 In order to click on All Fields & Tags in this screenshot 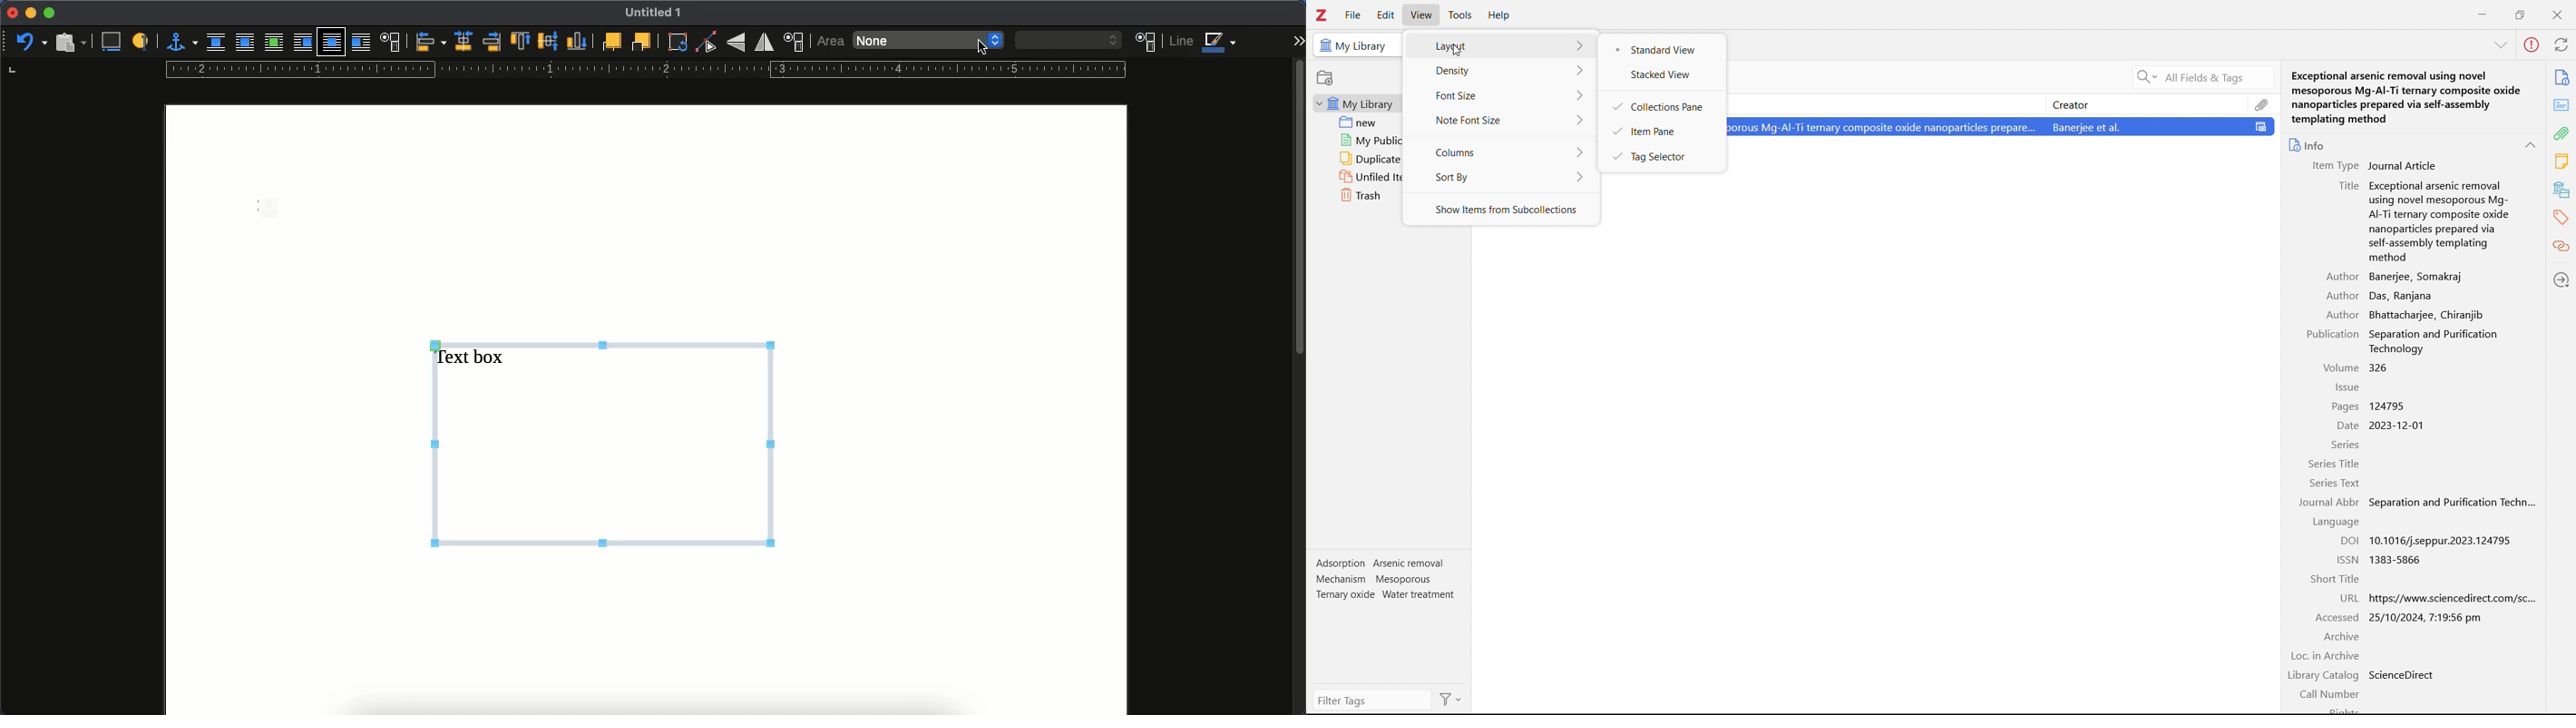, I will do `click(2186, 77)`.